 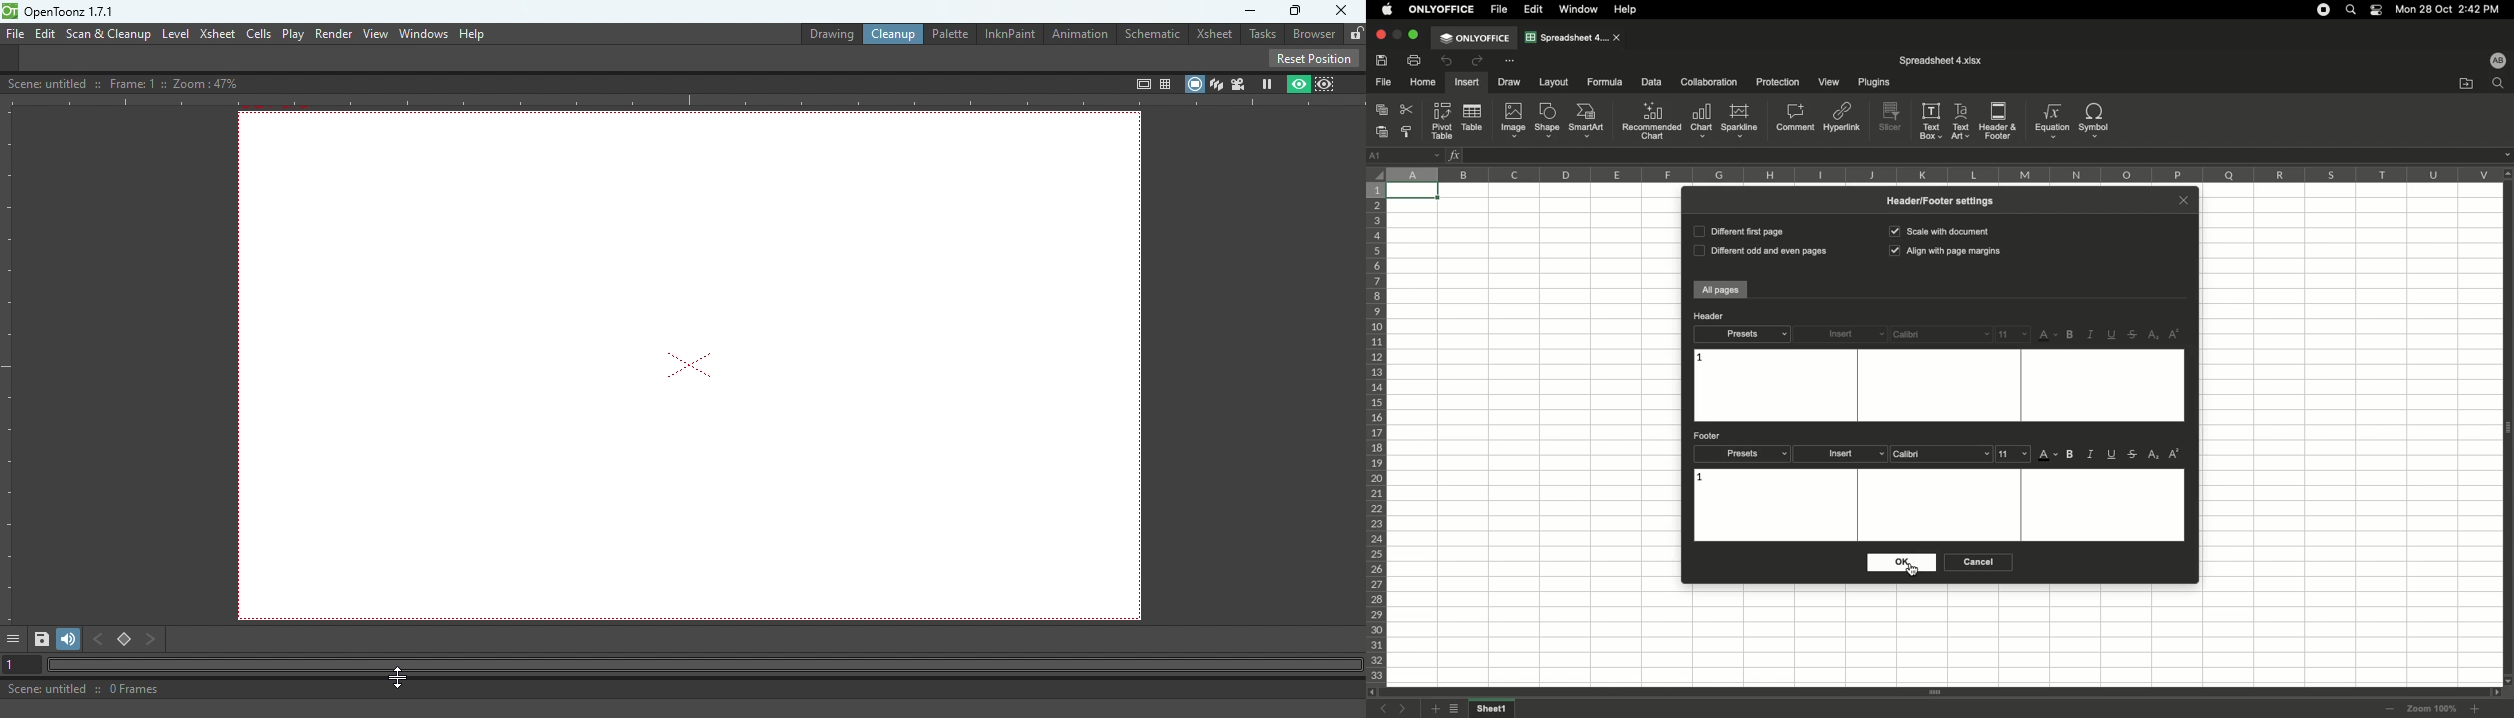 I want to click on Scroll, so click(x=1935, y=693).